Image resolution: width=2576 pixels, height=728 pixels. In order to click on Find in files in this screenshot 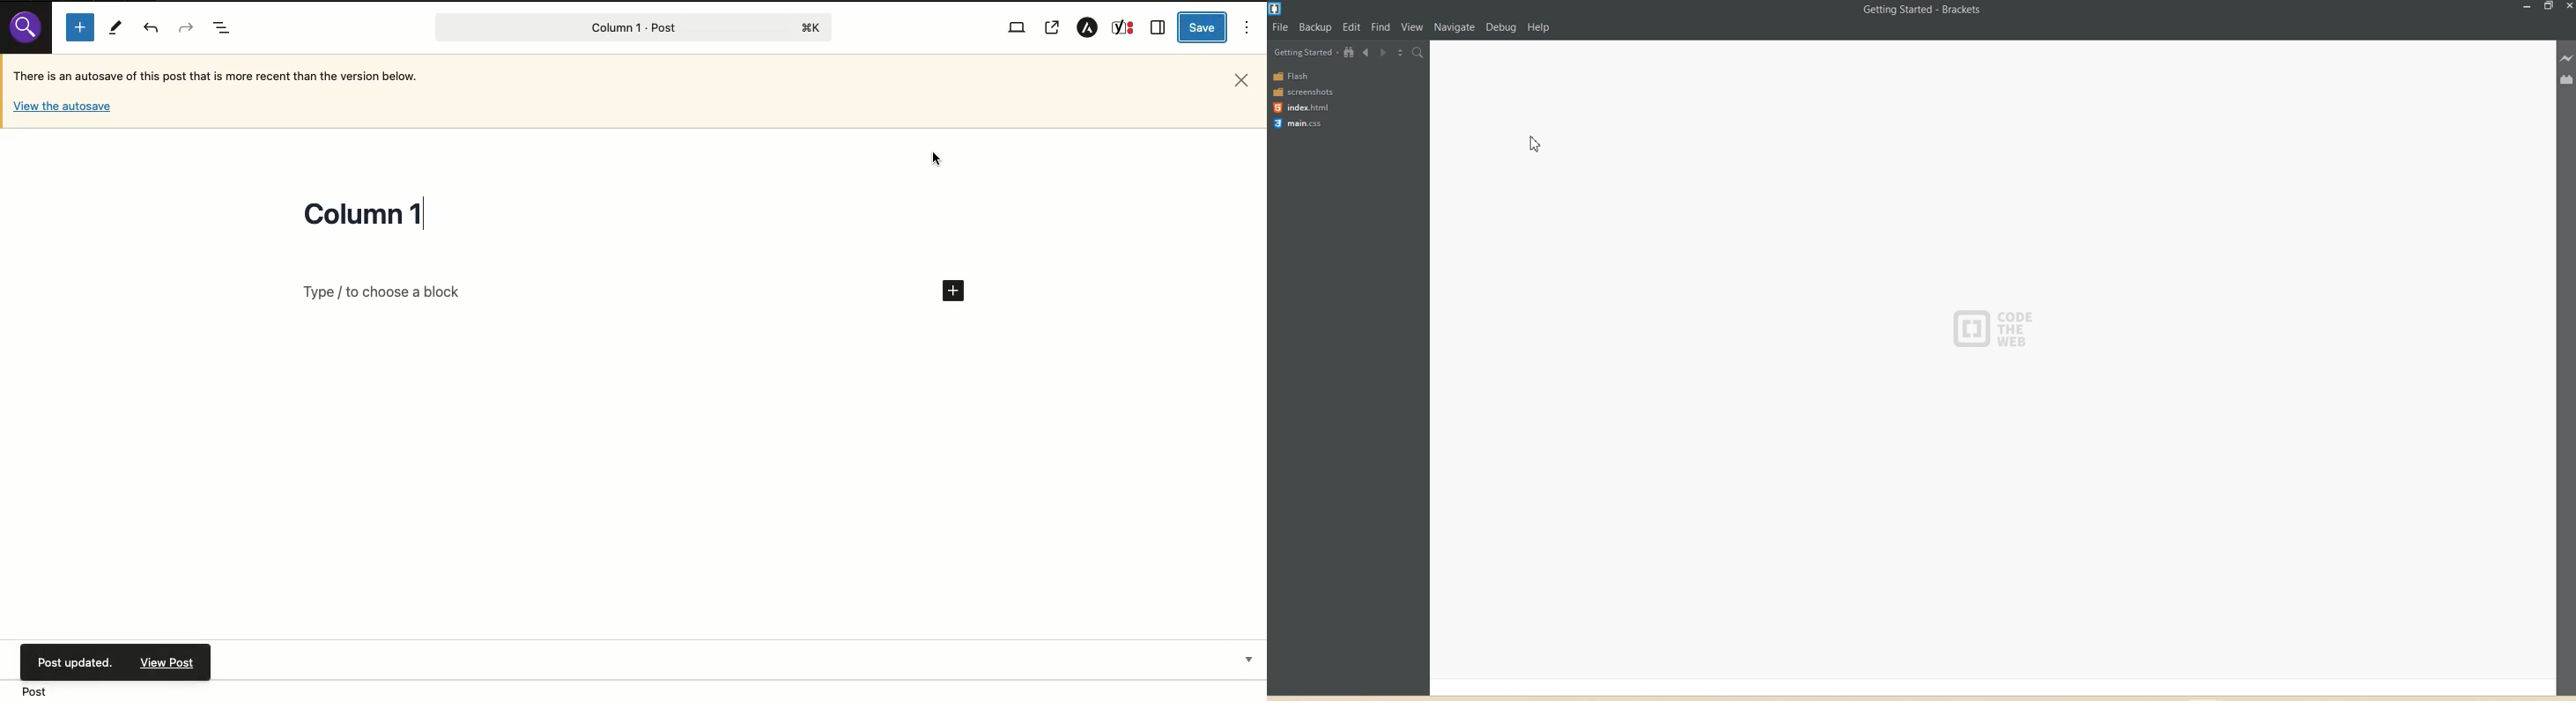, I will do `click(1418, 53)`.